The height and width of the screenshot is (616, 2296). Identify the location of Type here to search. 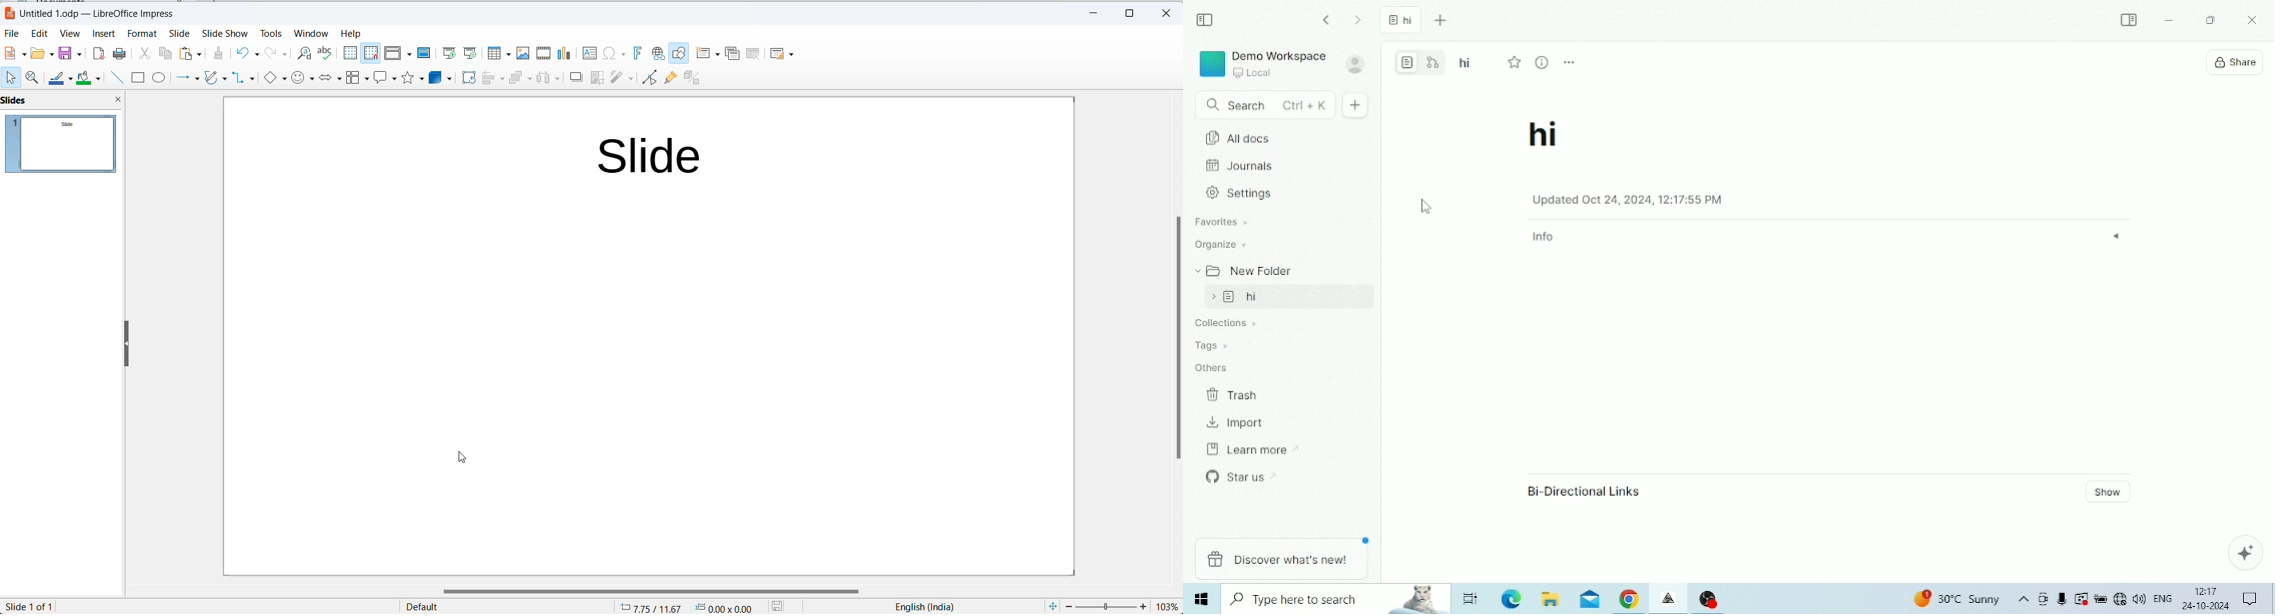
(1337, 599).